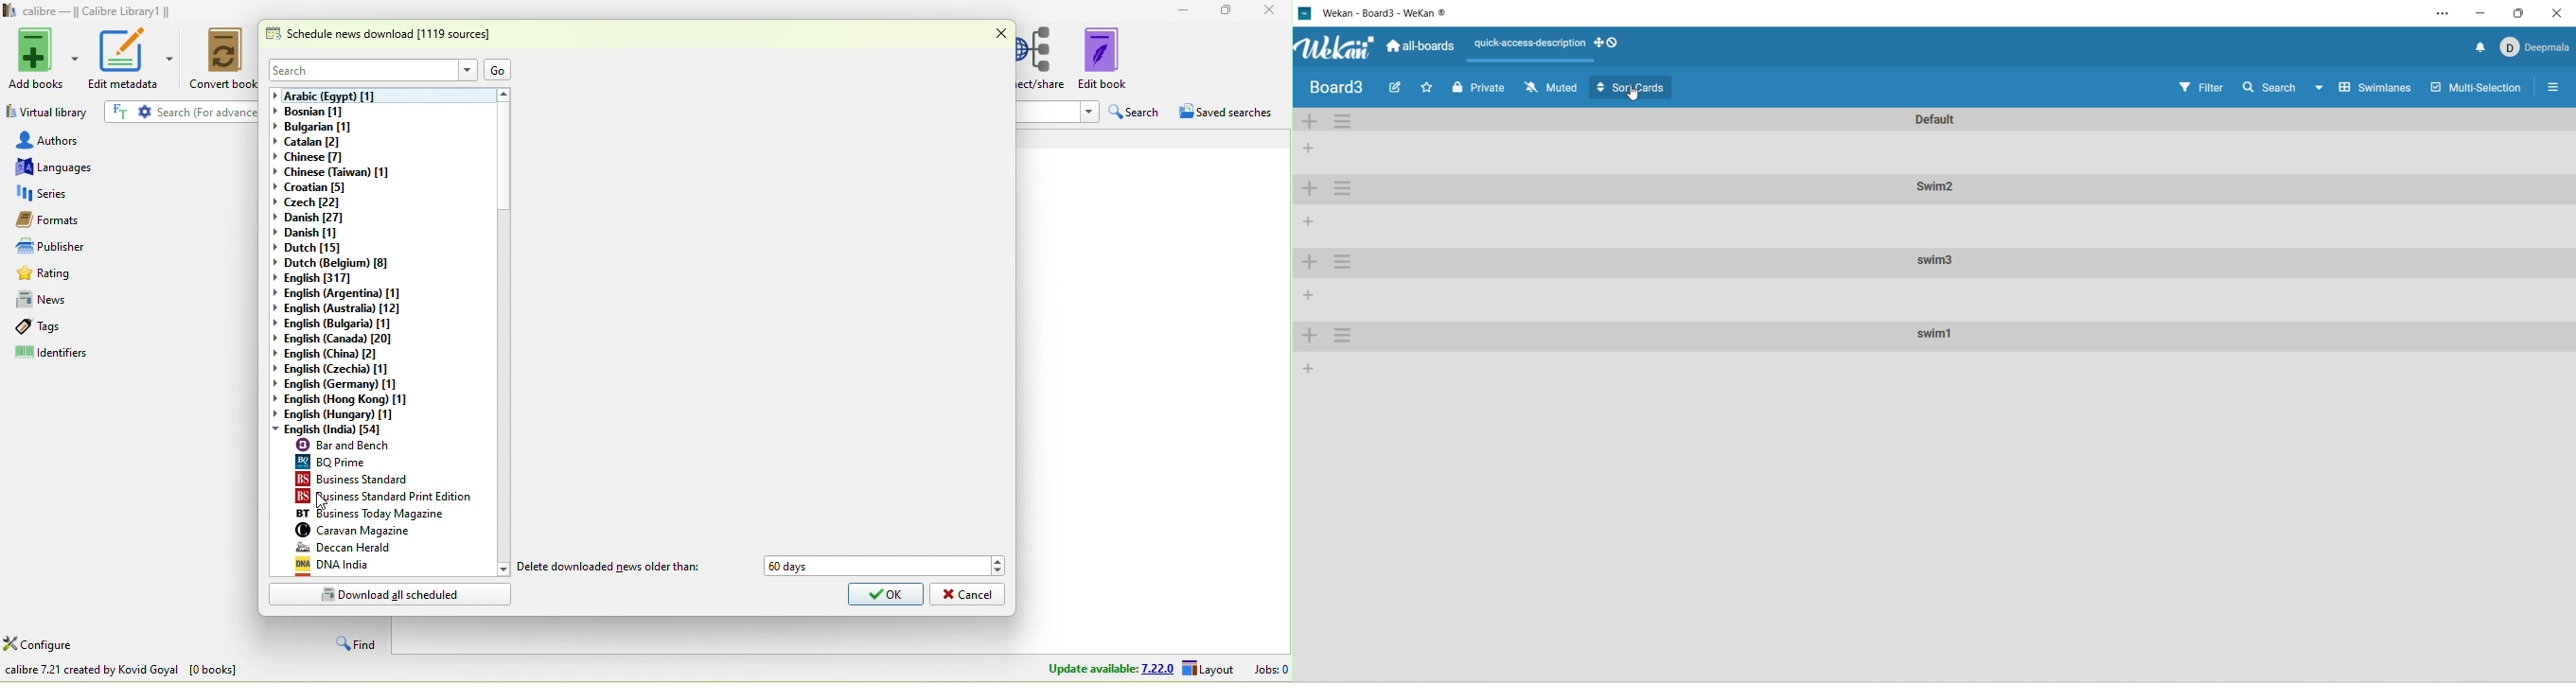  I want to click on Drop down, so click(465, 68).